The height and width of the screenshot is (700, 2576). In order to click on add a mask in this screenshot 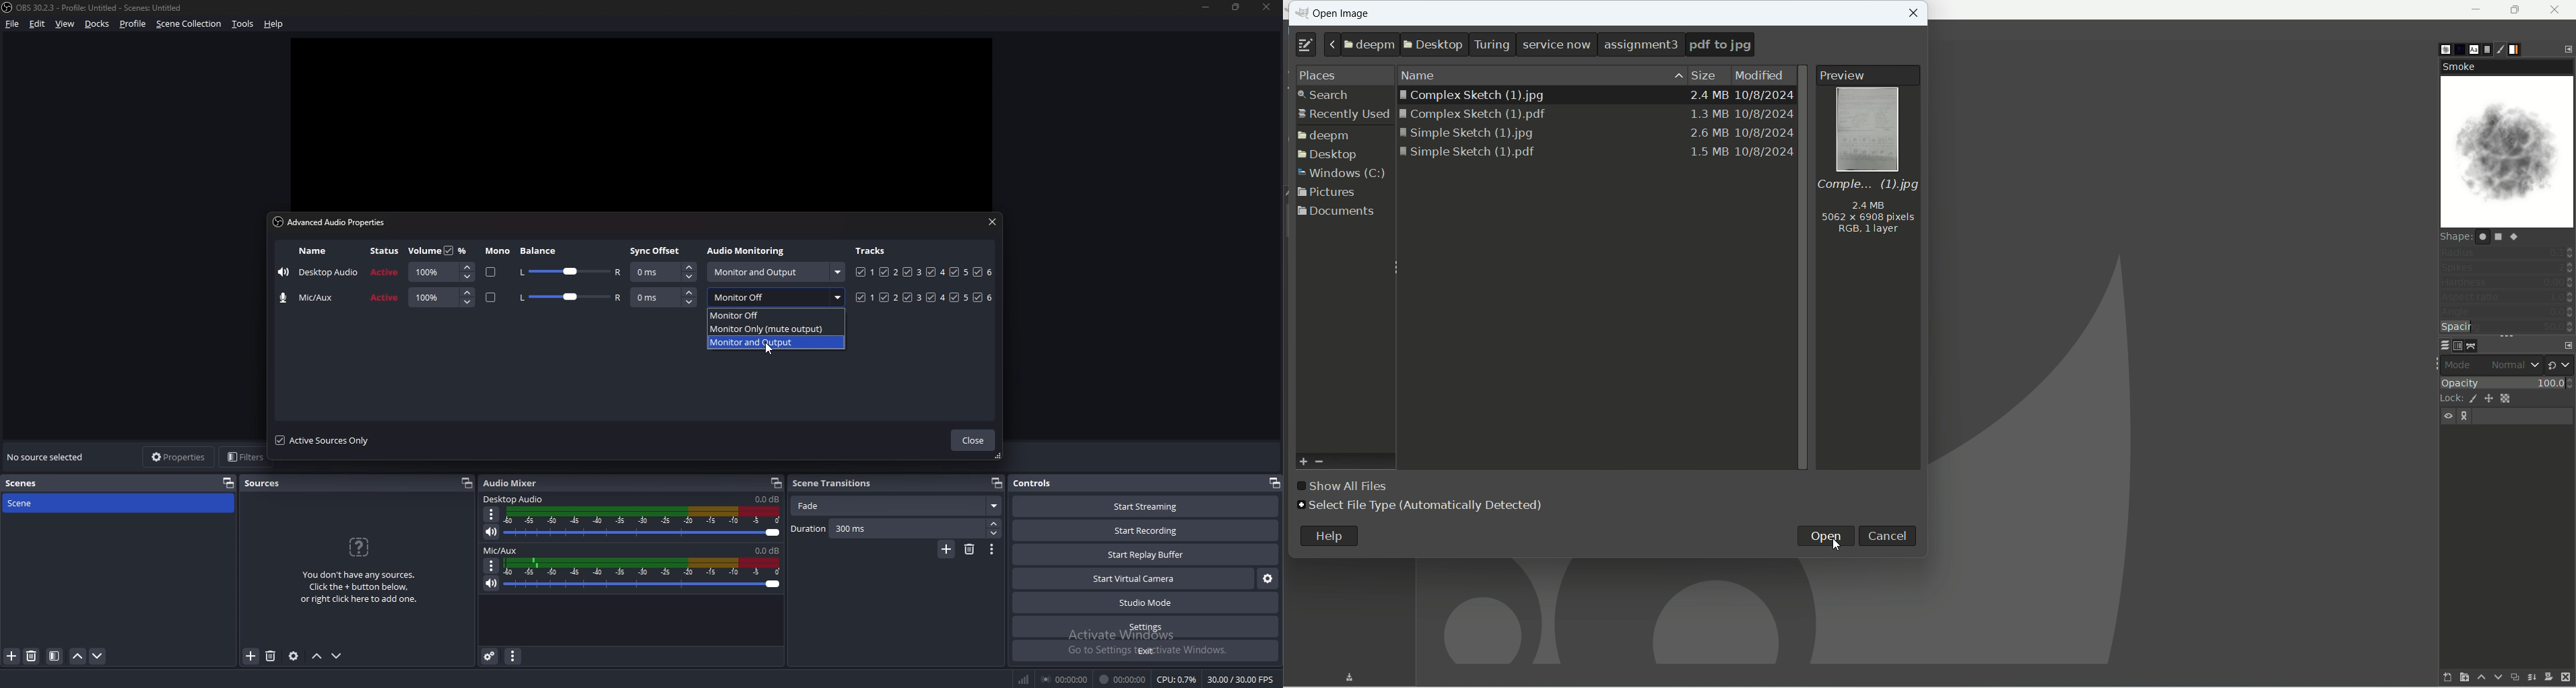, I will do `click(2548, 676)`.